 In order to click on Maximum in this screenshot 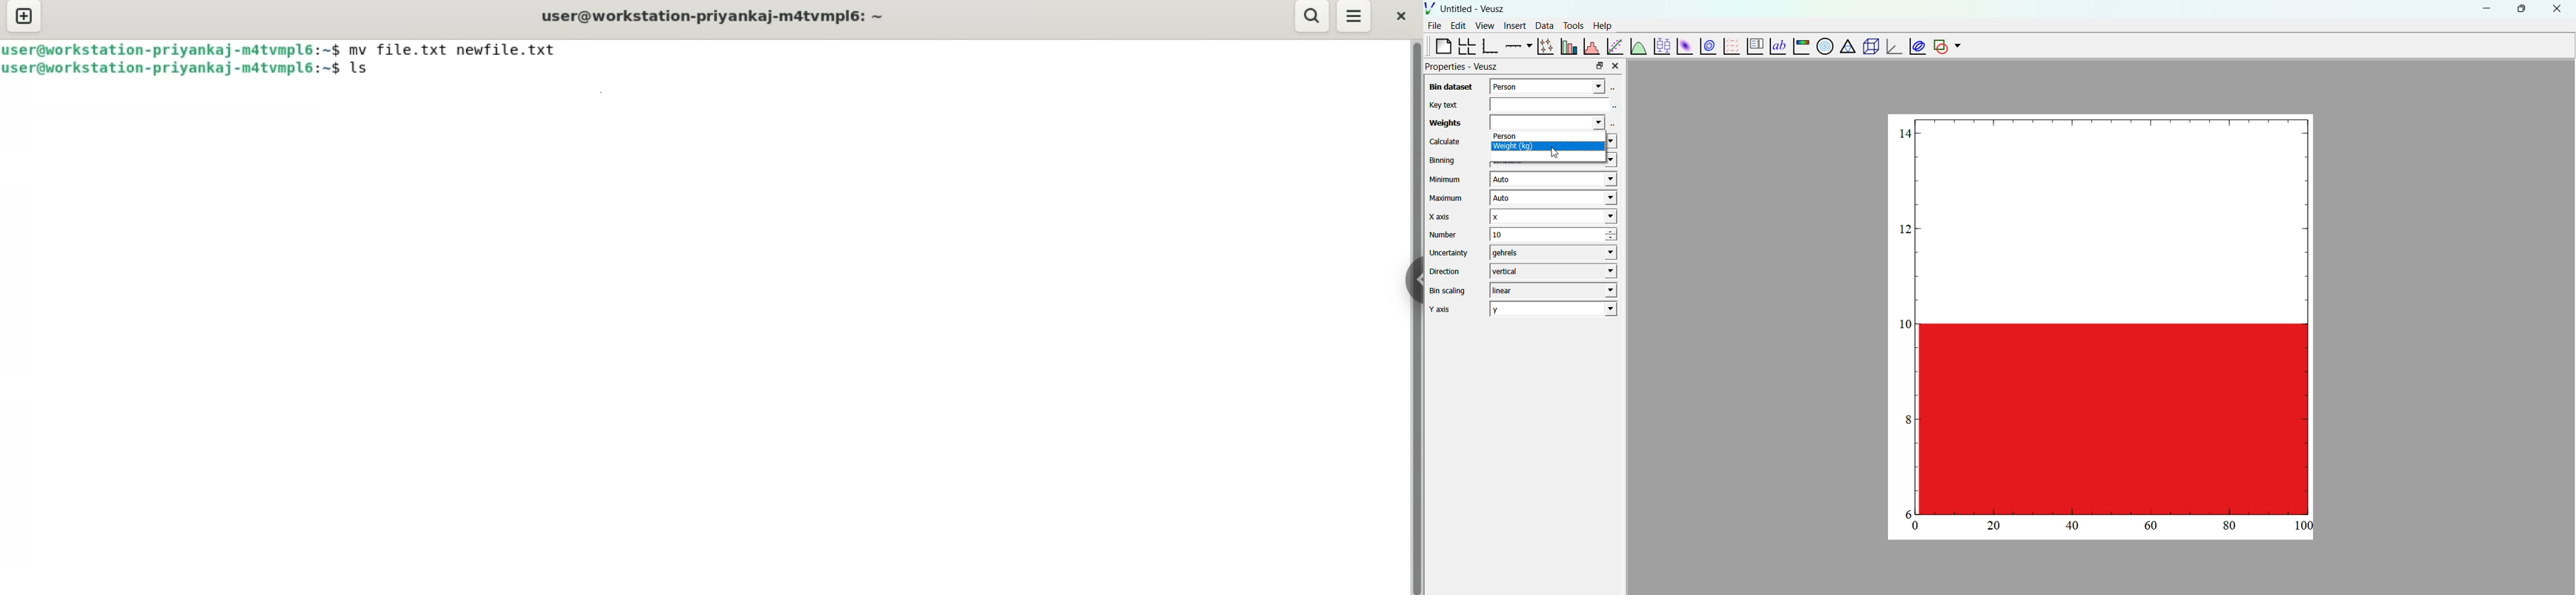, I will do `click(1447, 198)`.